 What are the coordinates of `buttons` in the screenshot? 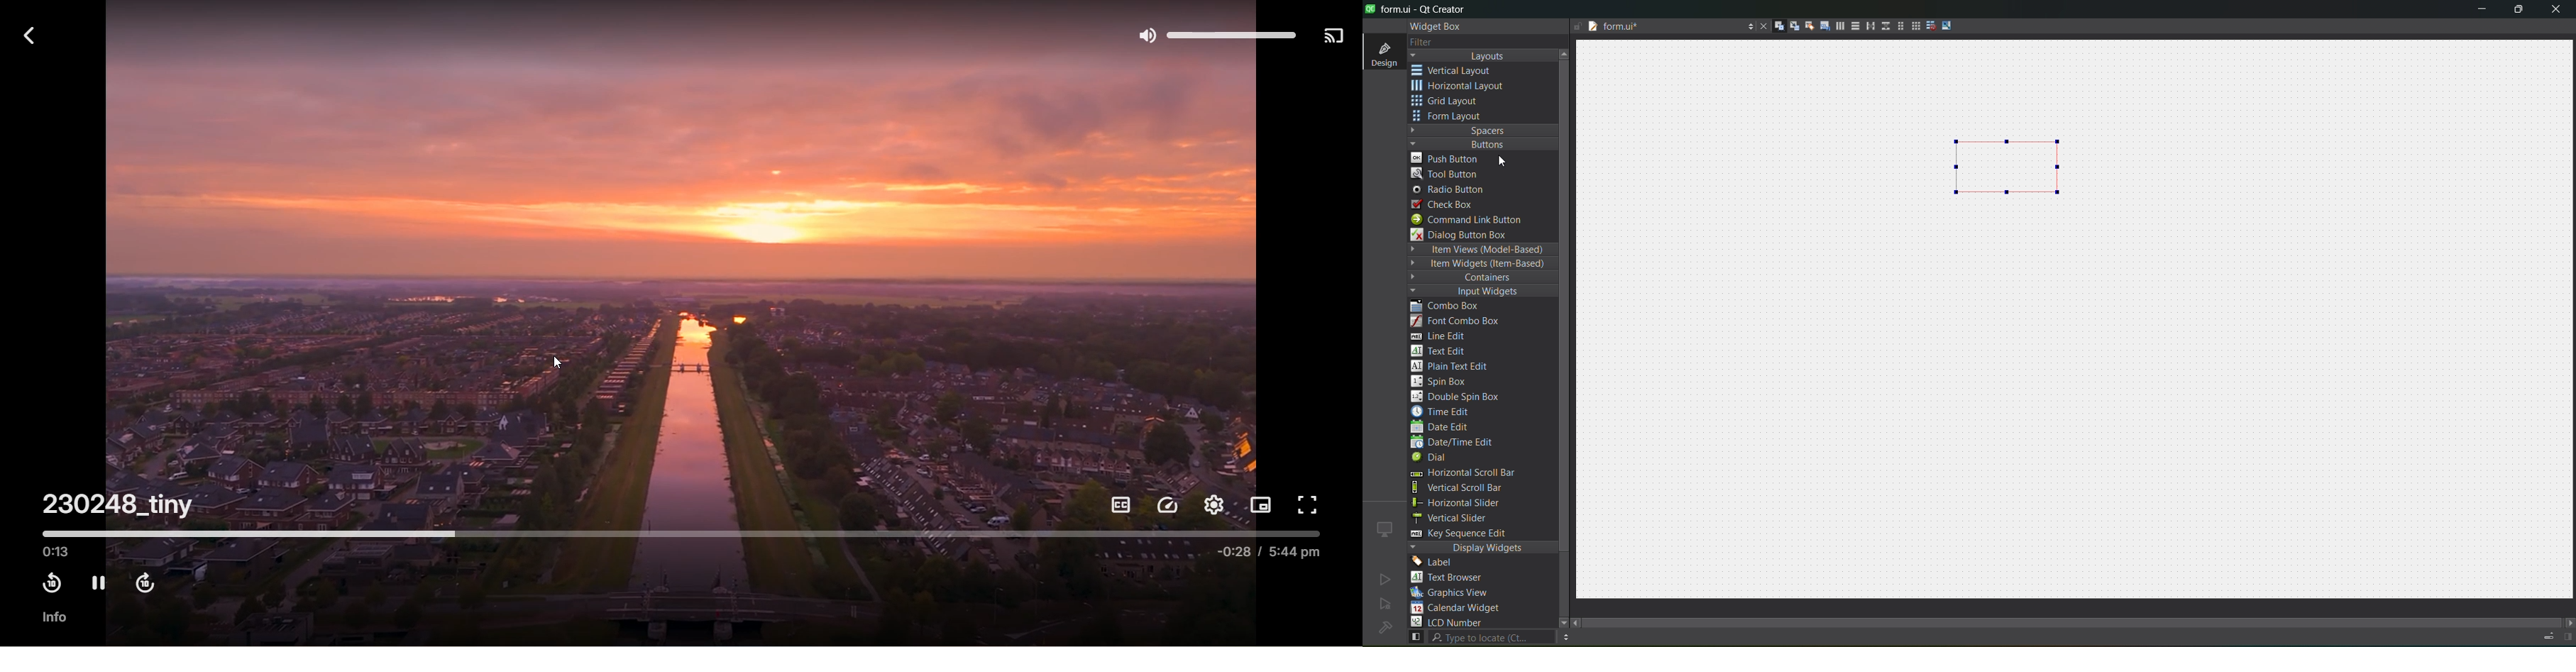 It's located at (1480, 143).